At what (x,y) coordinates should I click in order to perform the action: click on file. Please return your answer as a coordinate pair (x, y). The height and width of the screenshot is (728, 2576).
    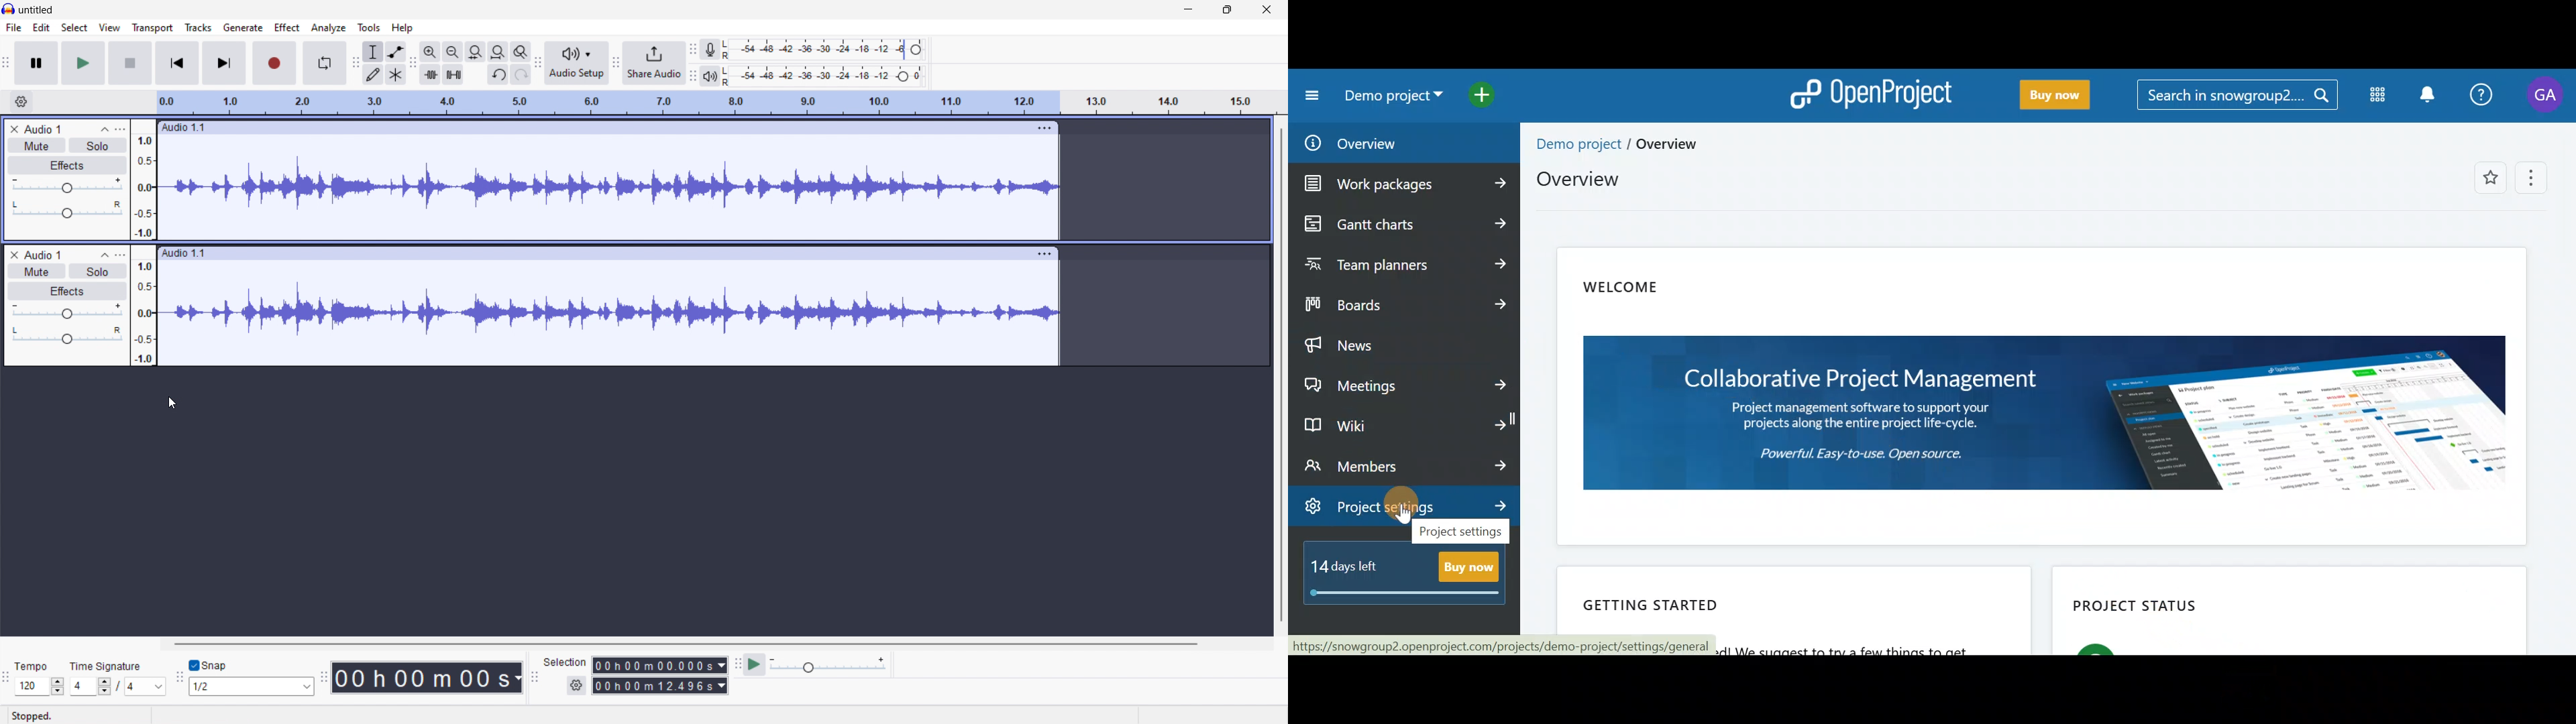
    Looking at the image, I should click on (14, 27).